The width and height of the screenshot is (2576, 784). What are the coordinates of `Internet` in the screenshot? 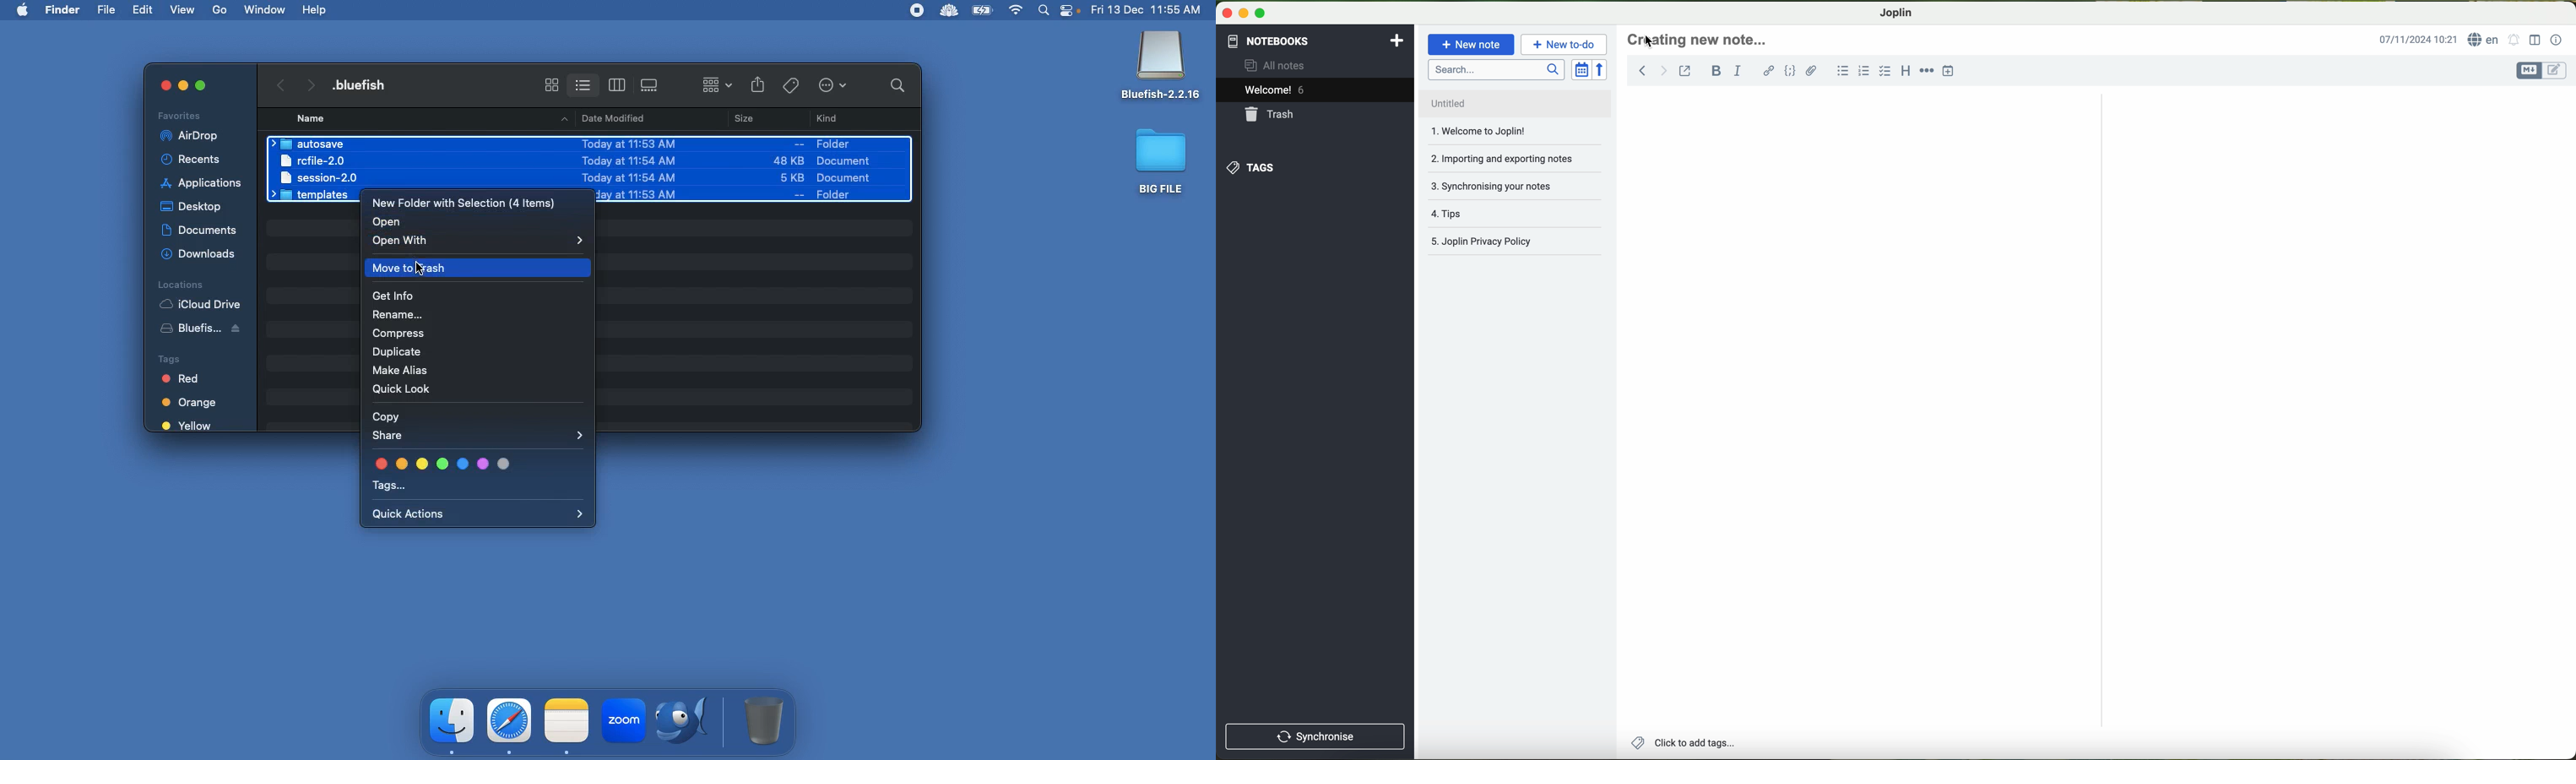 It's located at (1017, 11).